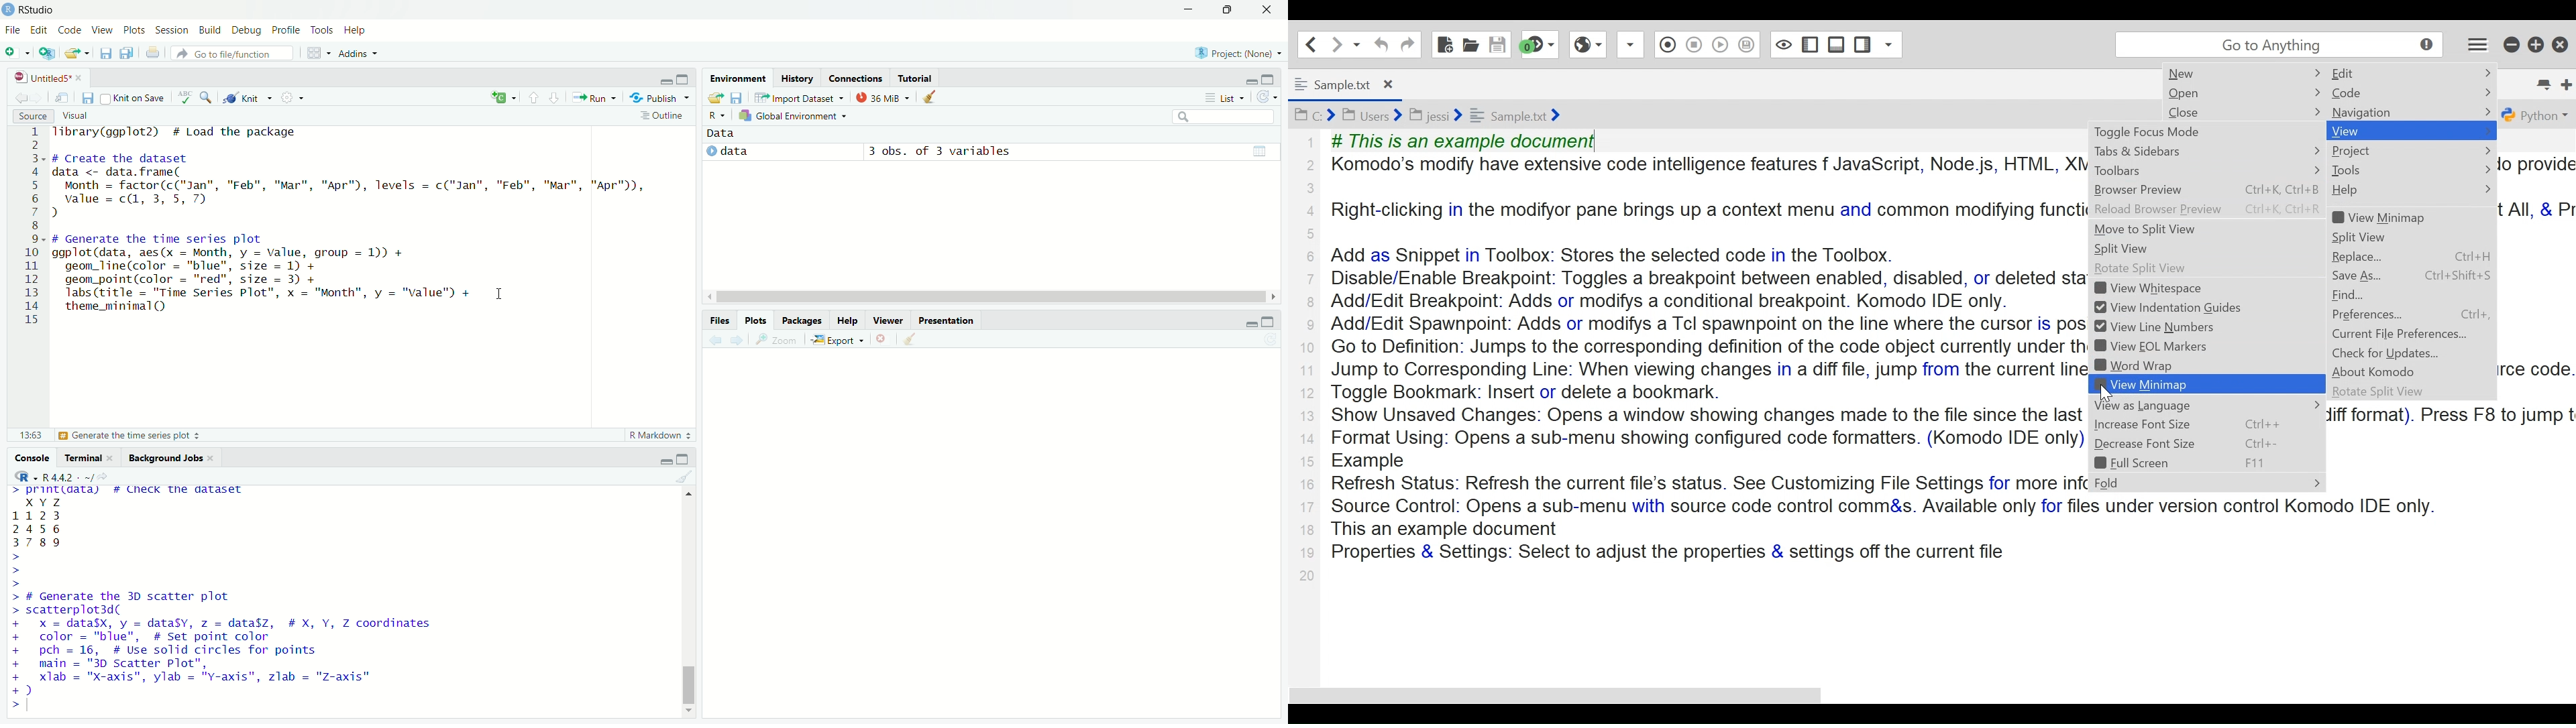 This screenshot has height=728, width=2576. What do you see at coordinates (354, 186) in the screenshot?
I see `code to create the dataset` at bounding box center [354, 186].